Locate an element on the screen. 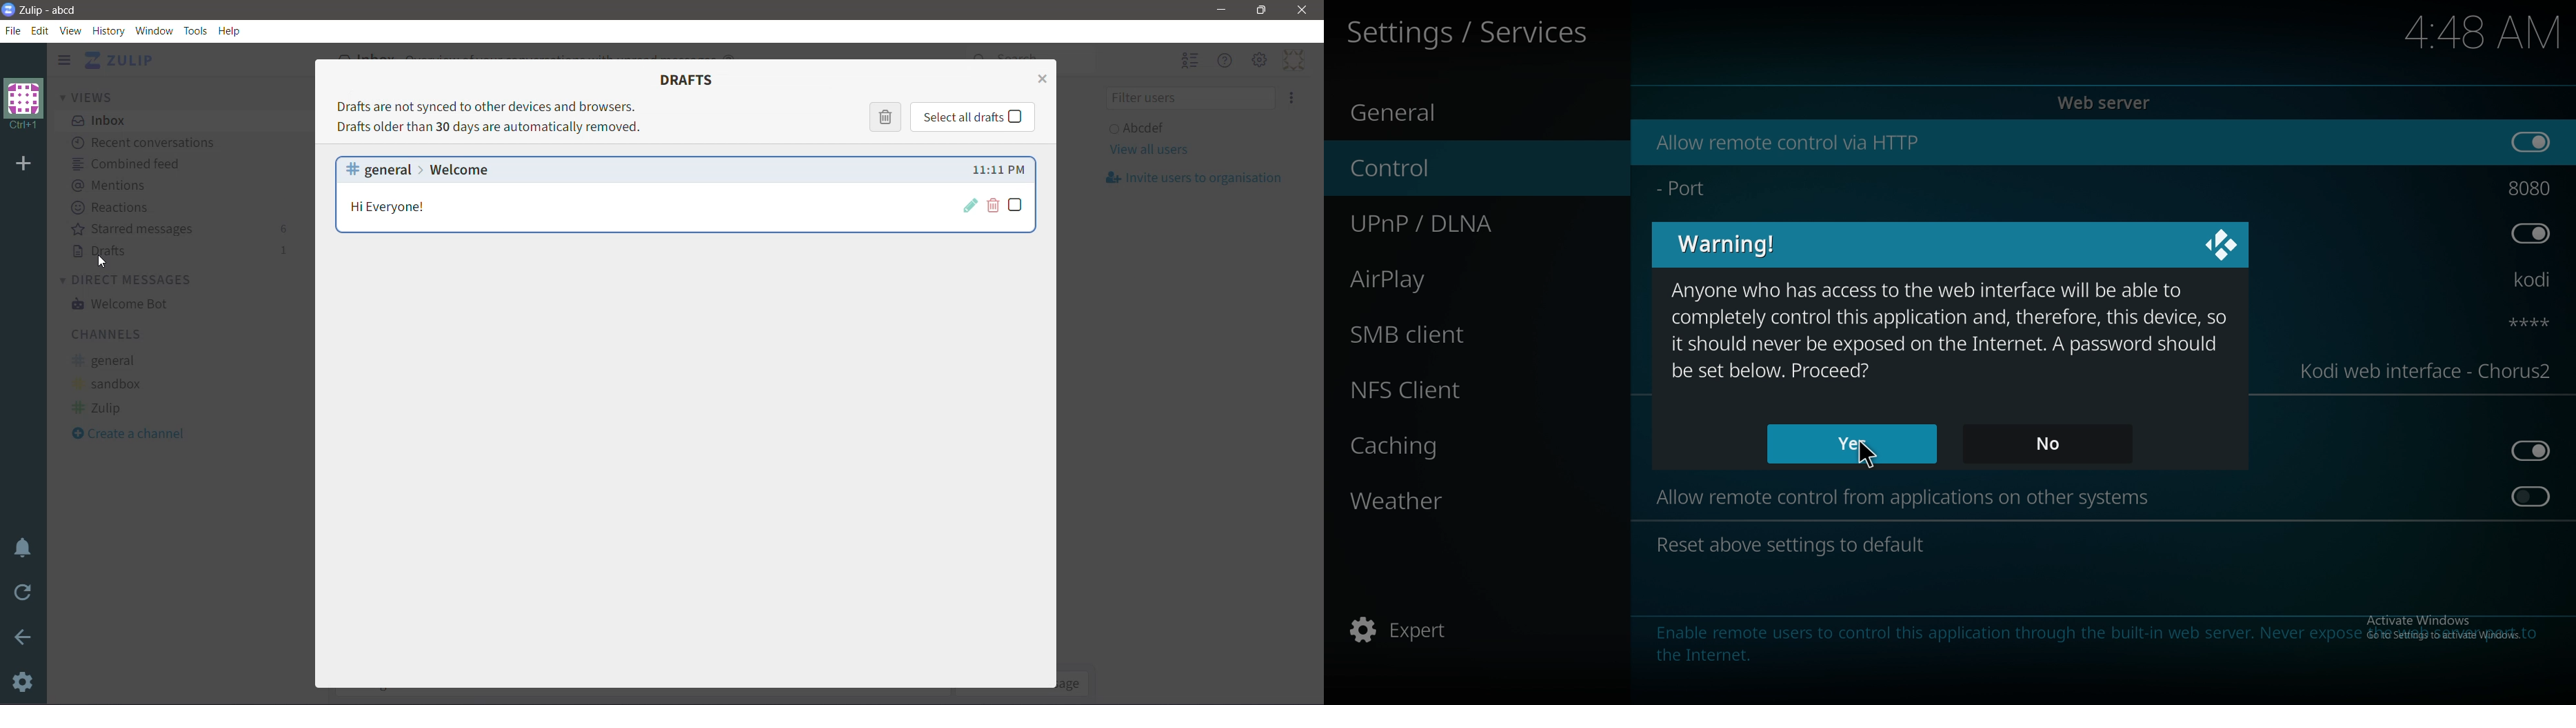  Drafts older than 30 days are automatically removed is located at coordinates (490, 128).